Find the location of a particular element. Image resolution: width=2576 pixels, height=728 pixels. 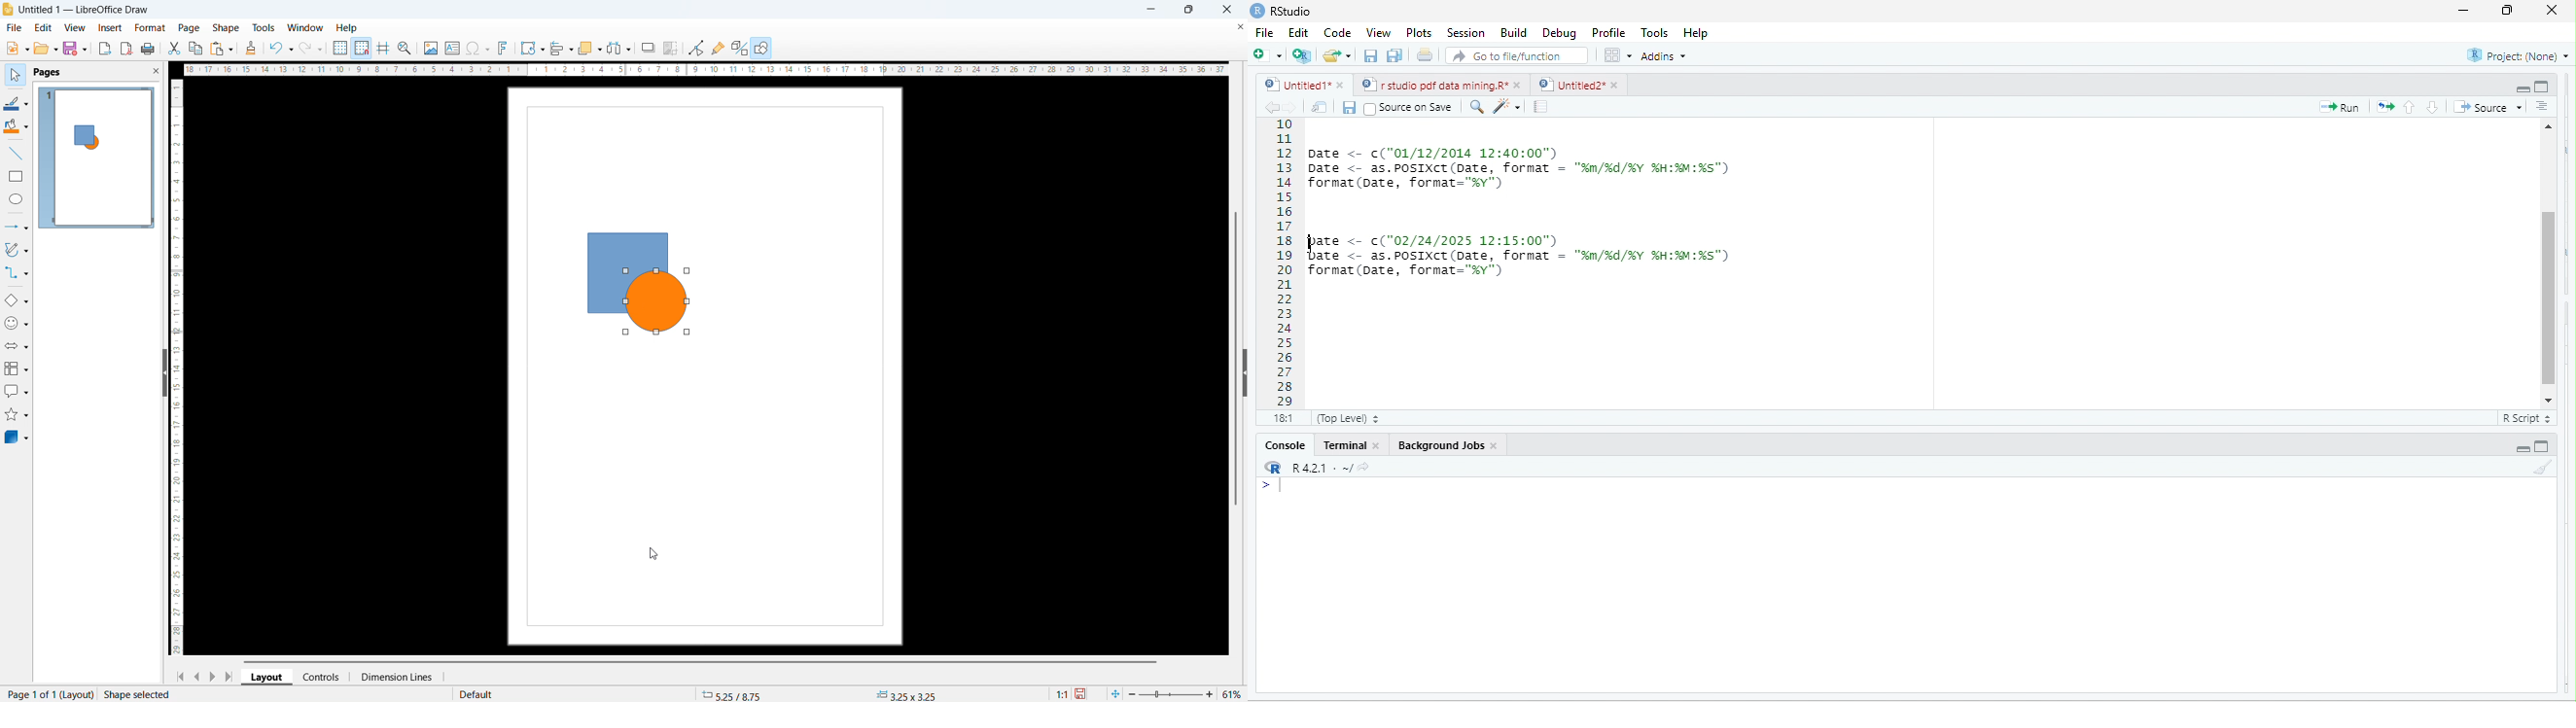

display grid is located at coordinates (340, 47).